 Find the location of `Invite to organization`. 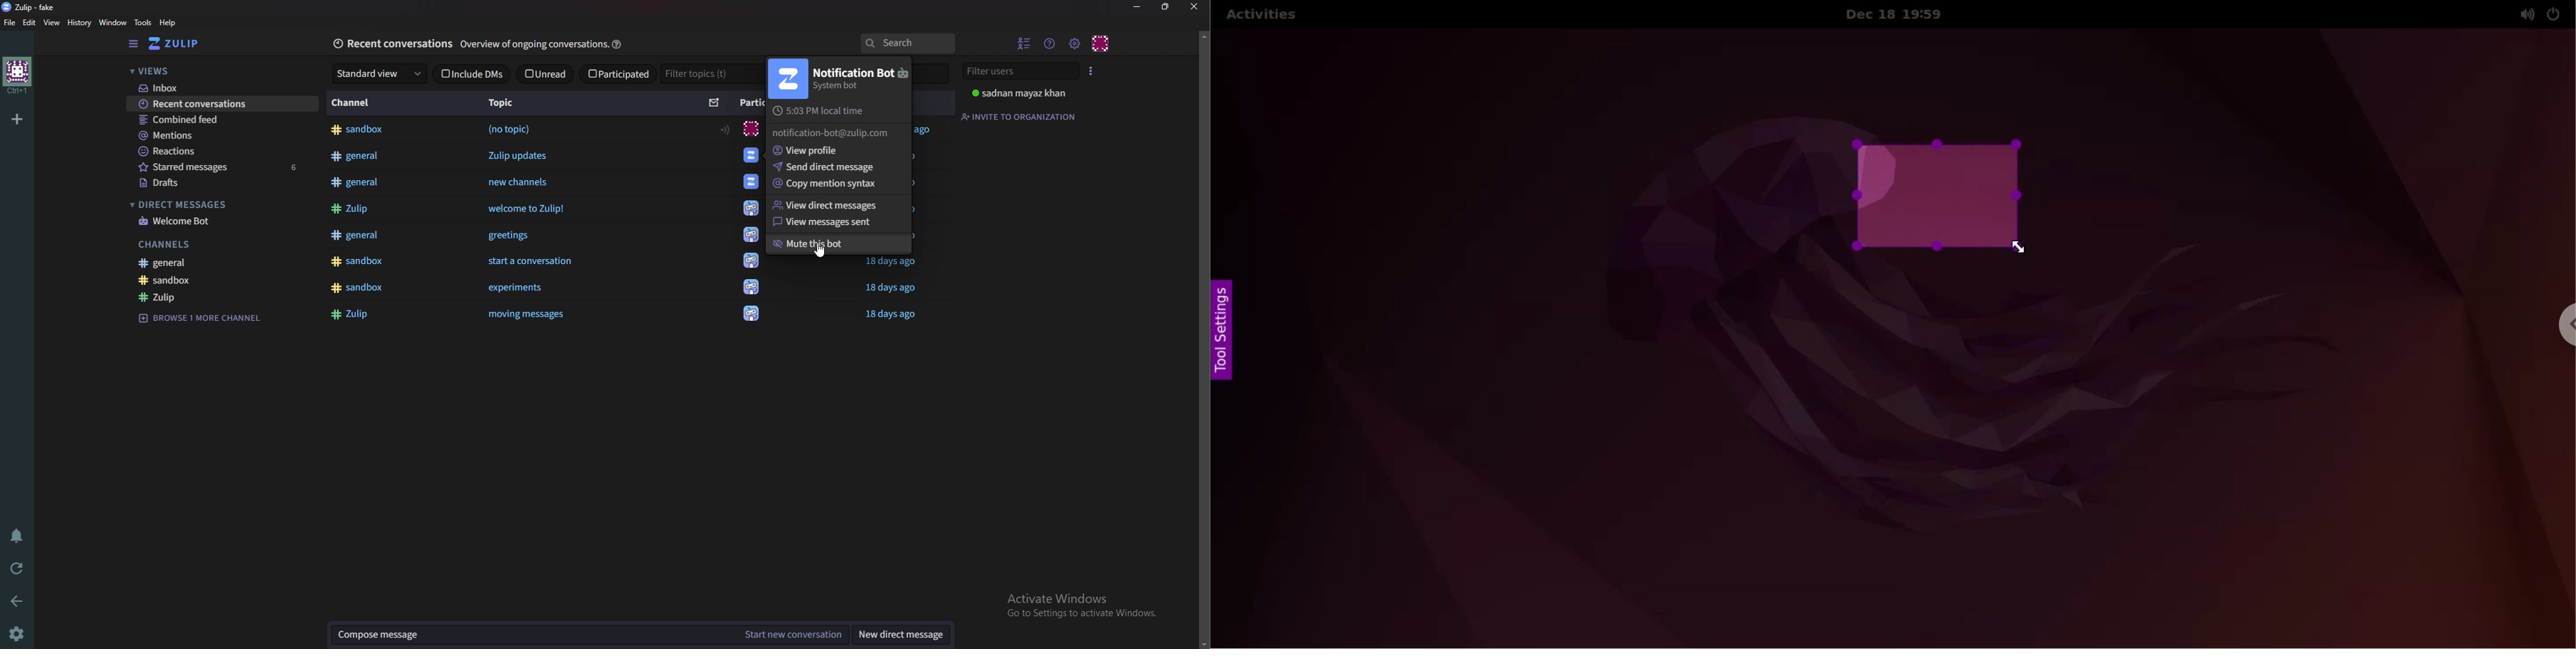

Invite to organization is located at coordinates (1019, 117).